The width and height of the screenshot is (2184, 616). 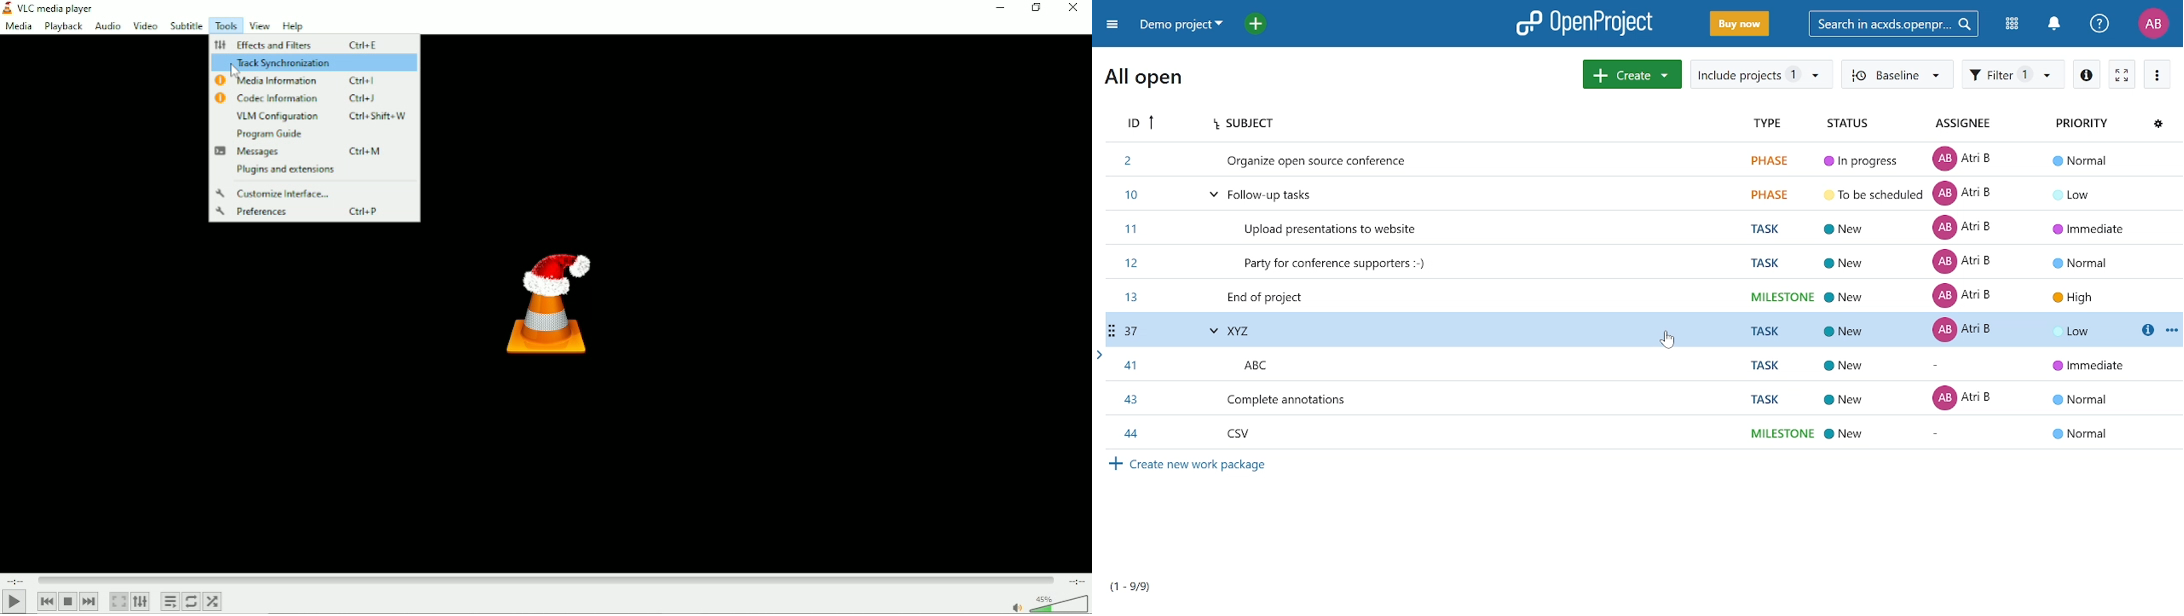 What do you see at coordinates (1588, 20) in the screenshot?
I see `OpenProject logo` at bounding box center [1588, 20].